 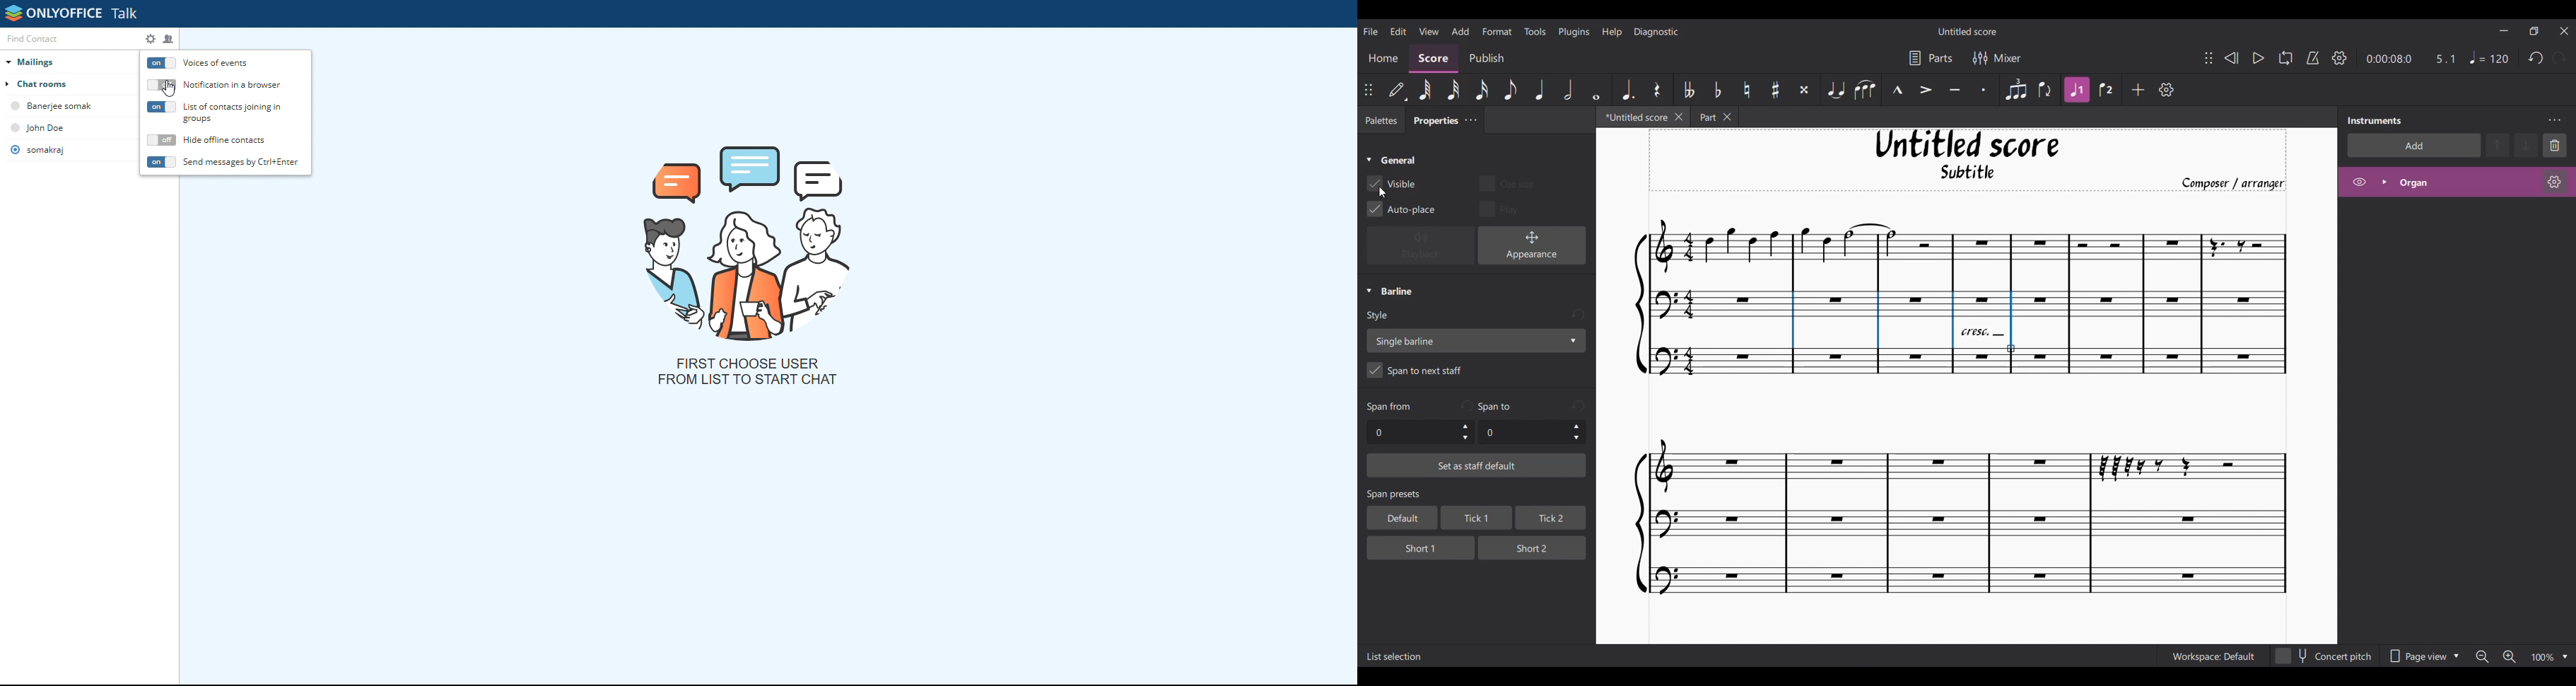 I want to click on Type in Span from, so click(x=1411, y=433).